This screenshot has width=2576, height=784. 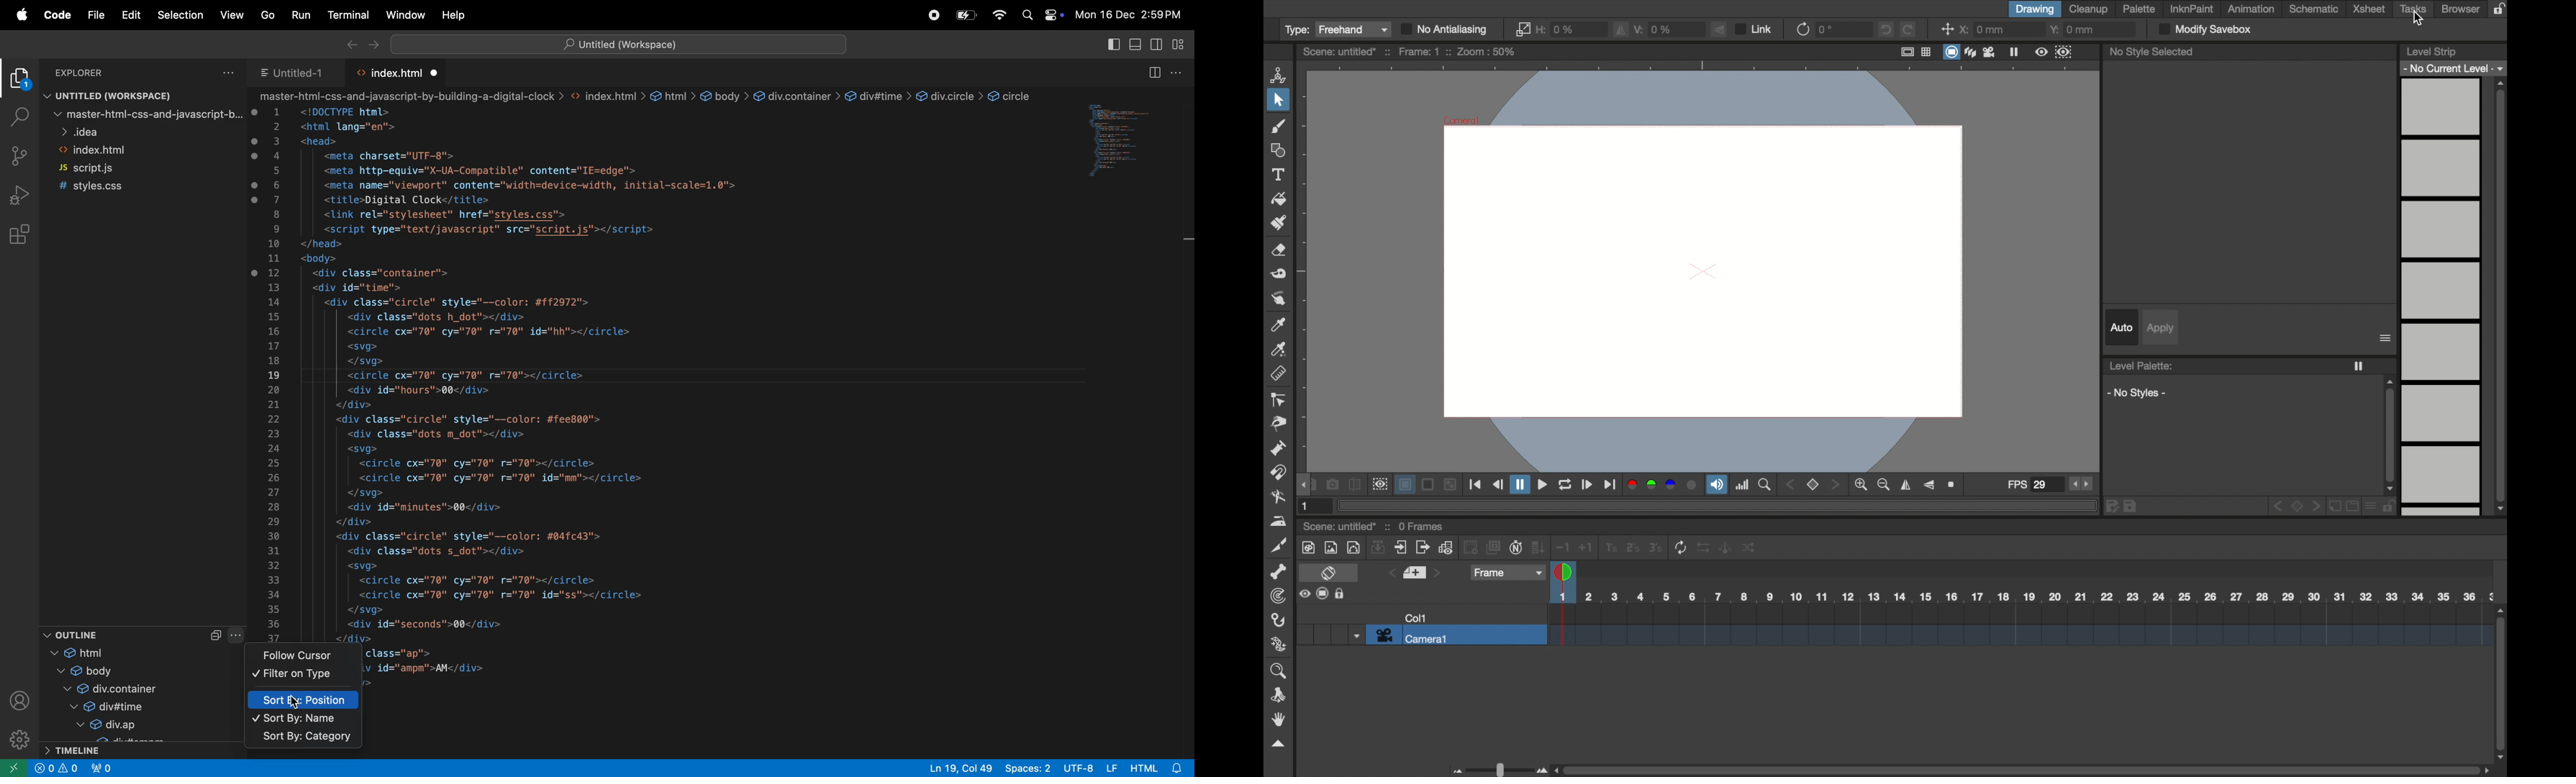 What do you see at coordinates (230, 71) in the screenshot?
I see `options` at bounding box center [230, 71].